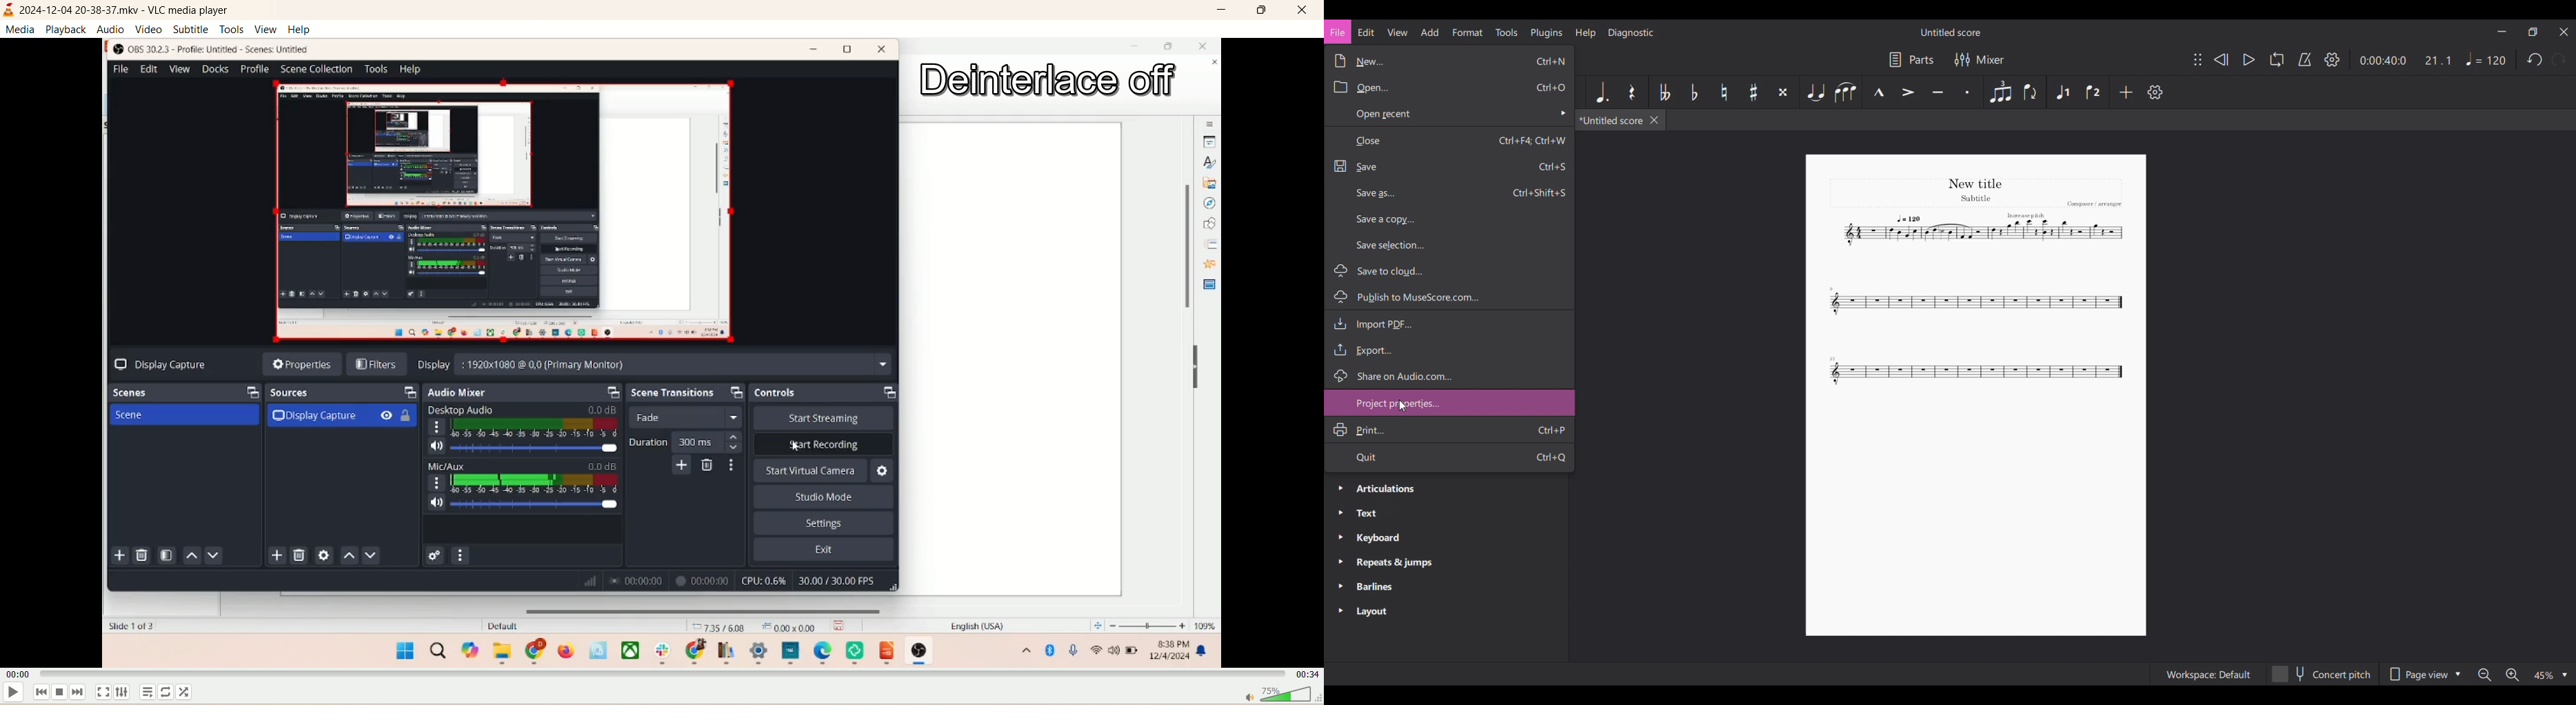 The height and width of the screenshot is (728, 2576). I want to click on previous, so click(39, 695).